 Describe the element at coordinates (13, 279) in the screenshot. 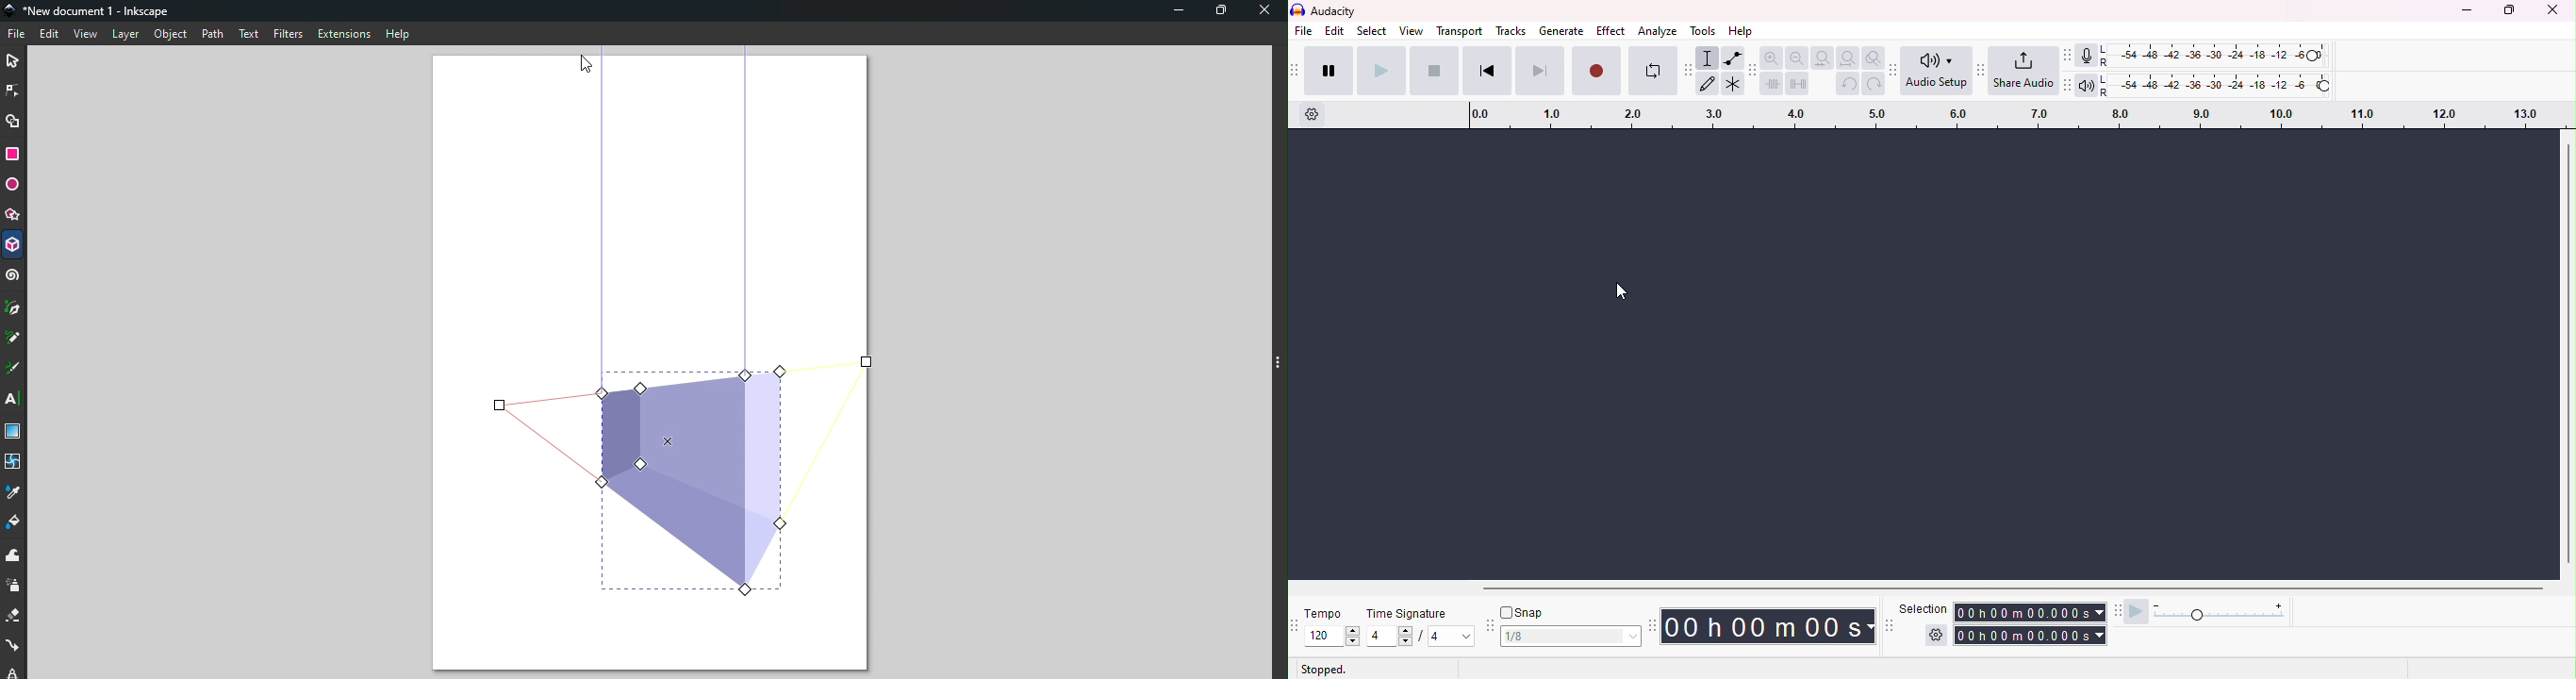

I see `Spiral tool` at that location.